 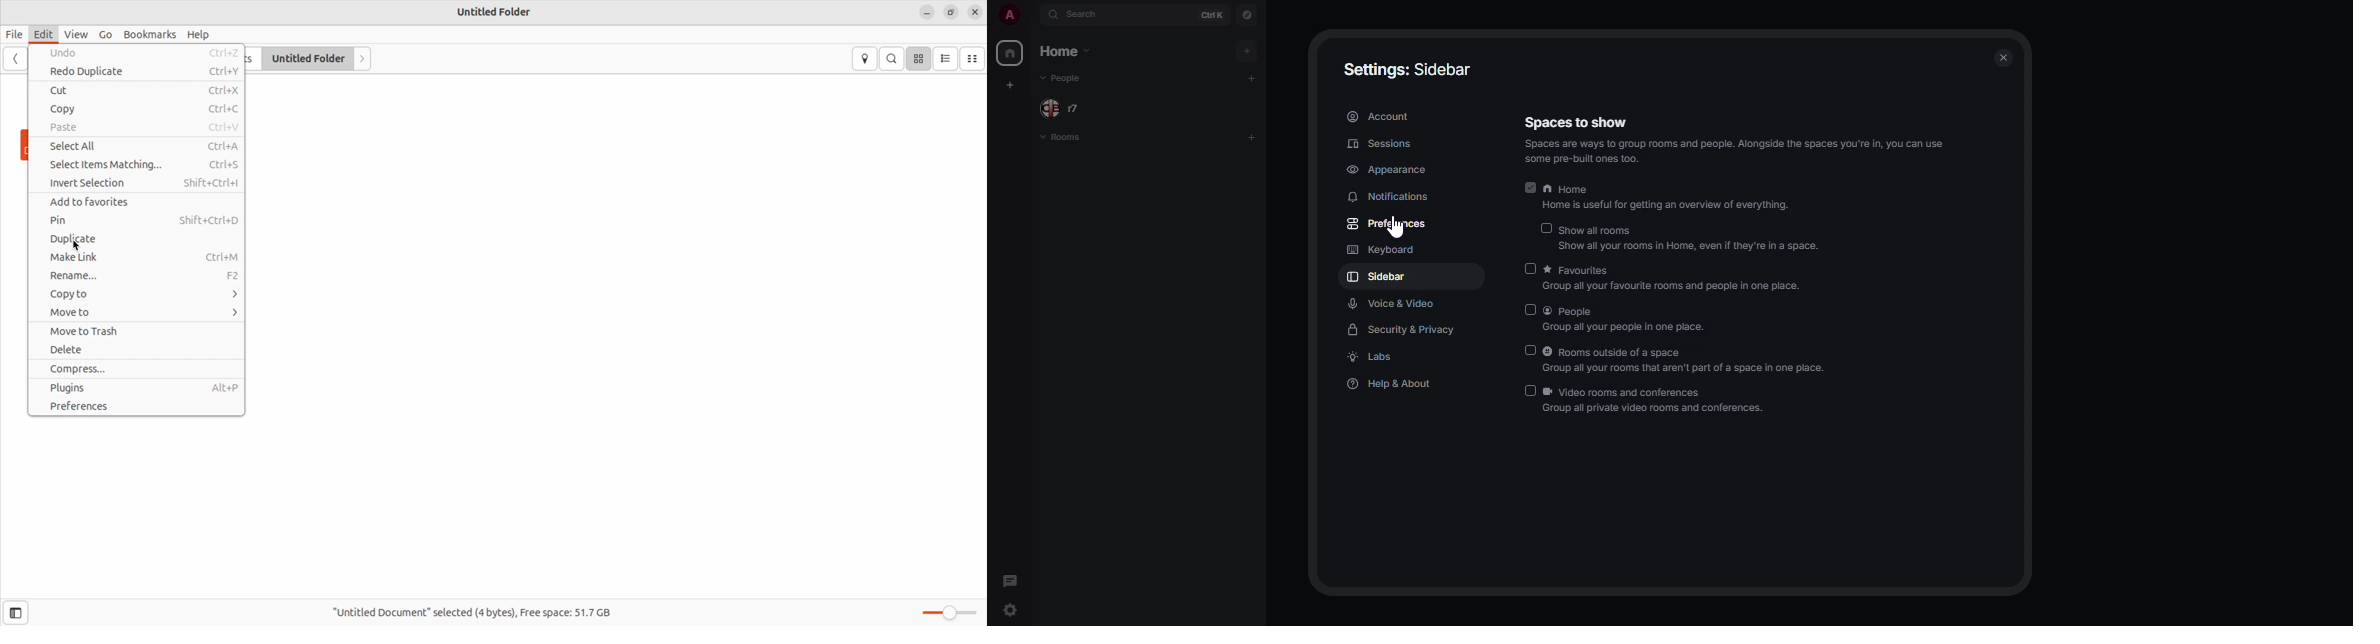 I want to click on add, so click(x=1253, y=136).